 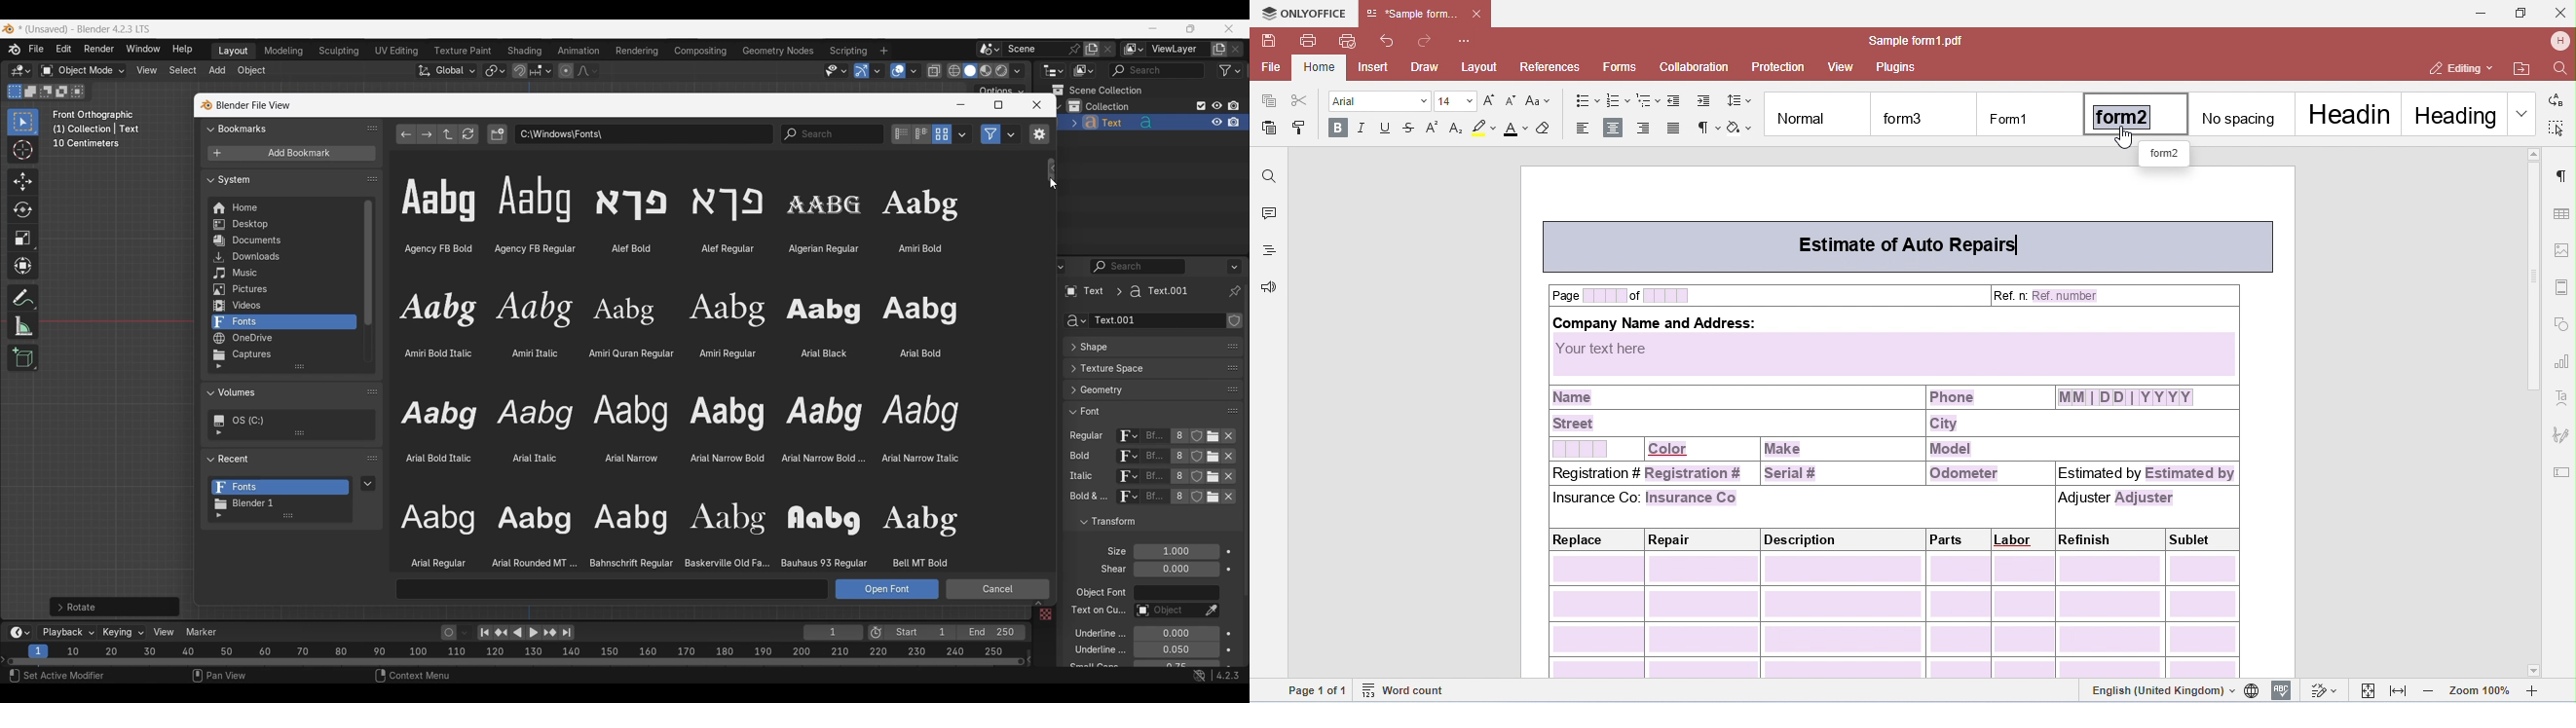 What do you see at coordinates (82, 71) in the screenshot?
I see `Sets the object interaction mode` at bounding box center [82, 71].